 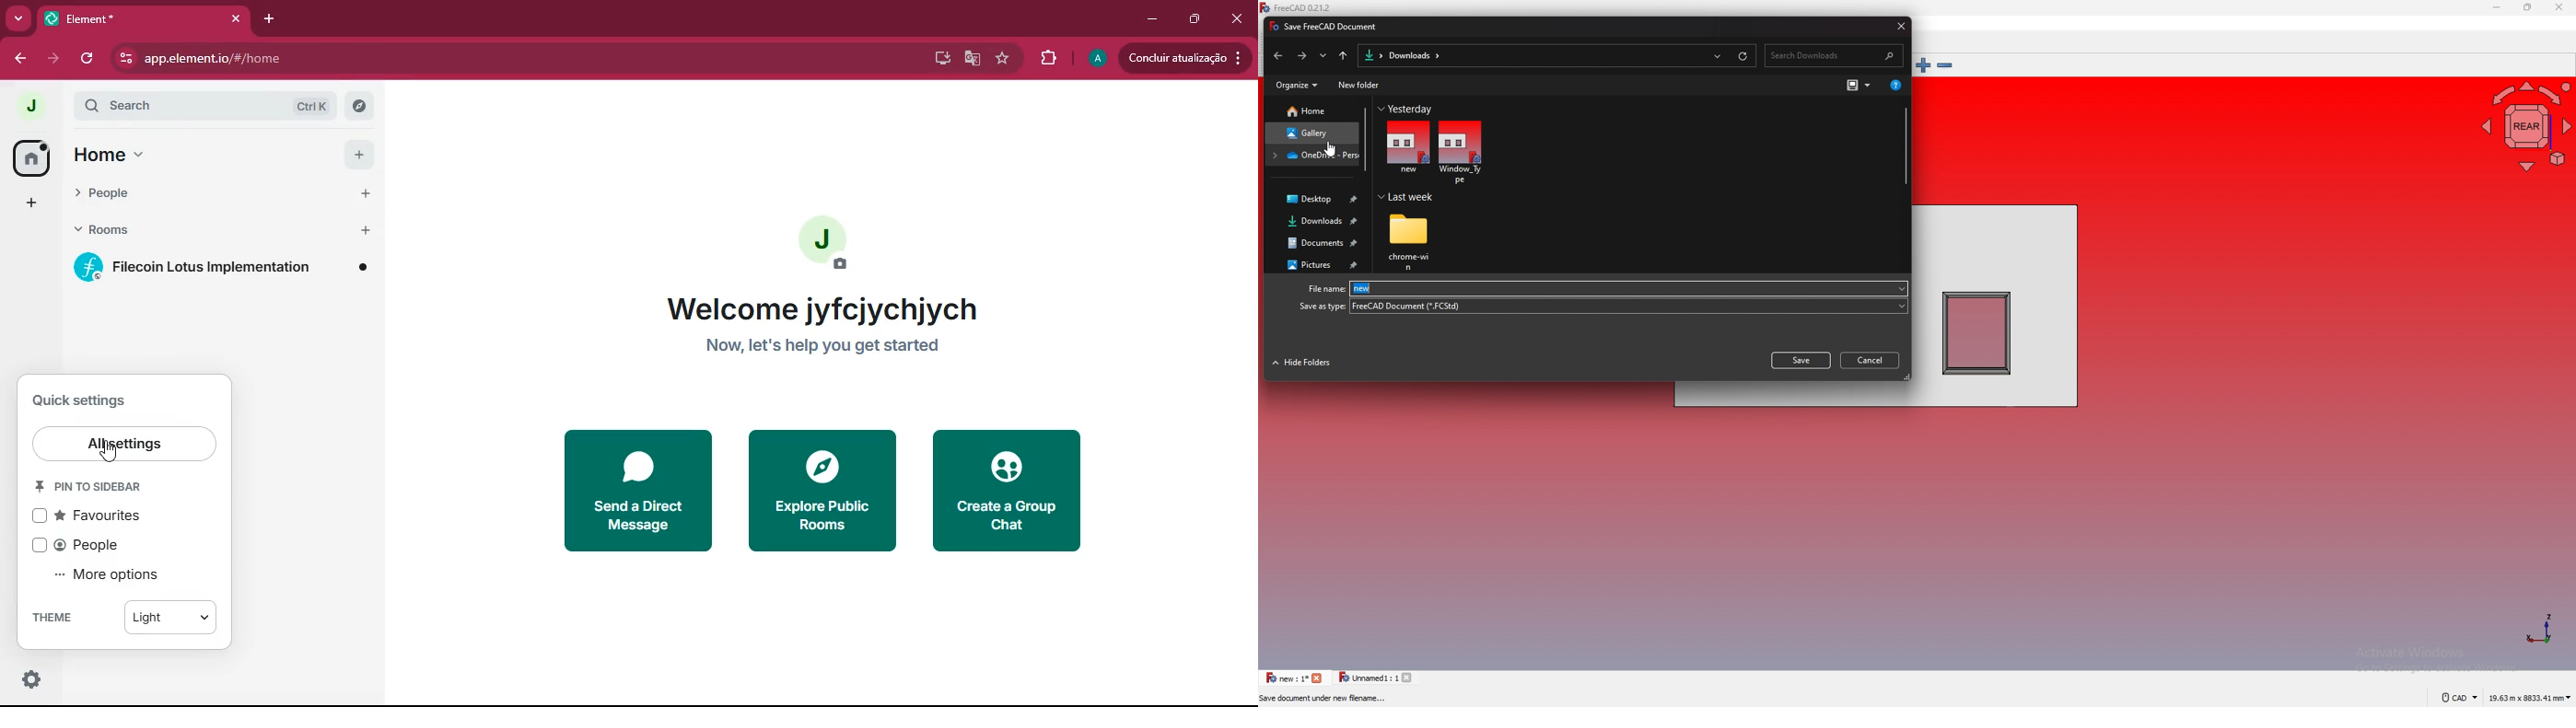 What do you see at coordinates (108, 574) in the screenshot?
I see `more options` at bounding box center [108, 574].